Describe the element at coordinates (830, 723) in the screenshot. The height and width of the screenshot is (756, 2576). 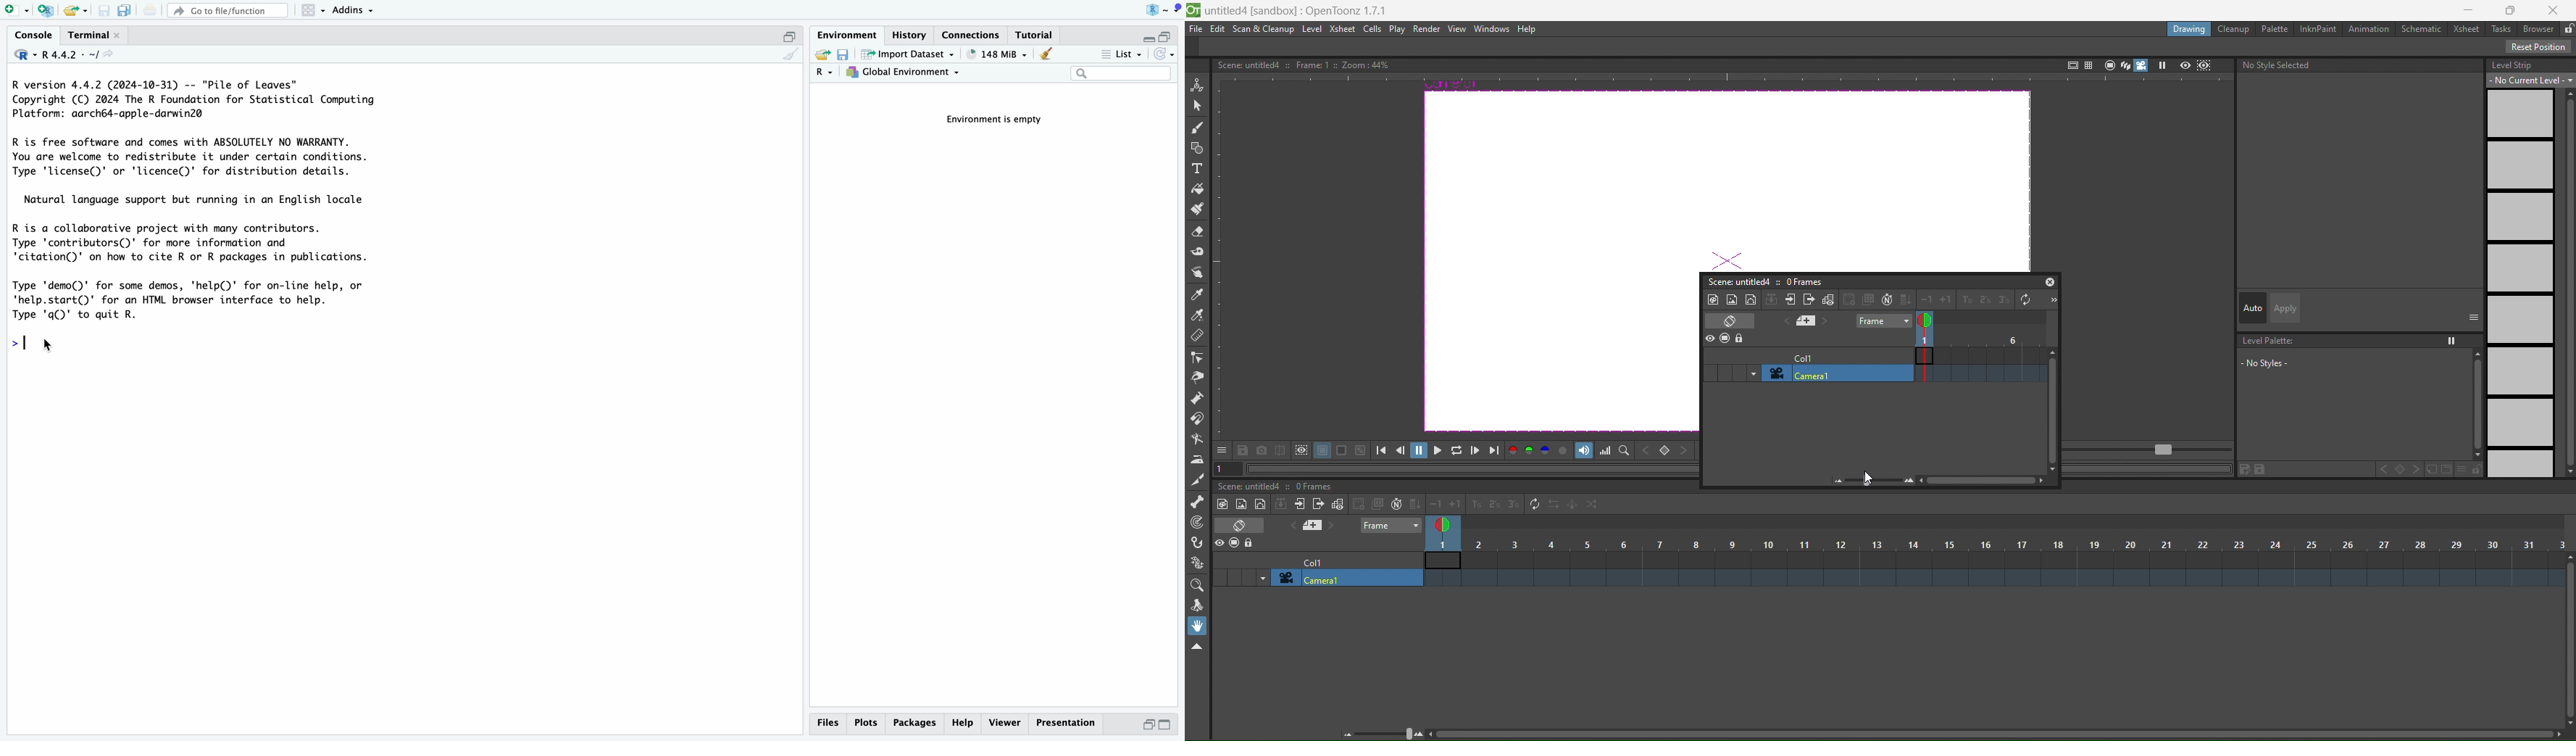
I see `files` at that location.